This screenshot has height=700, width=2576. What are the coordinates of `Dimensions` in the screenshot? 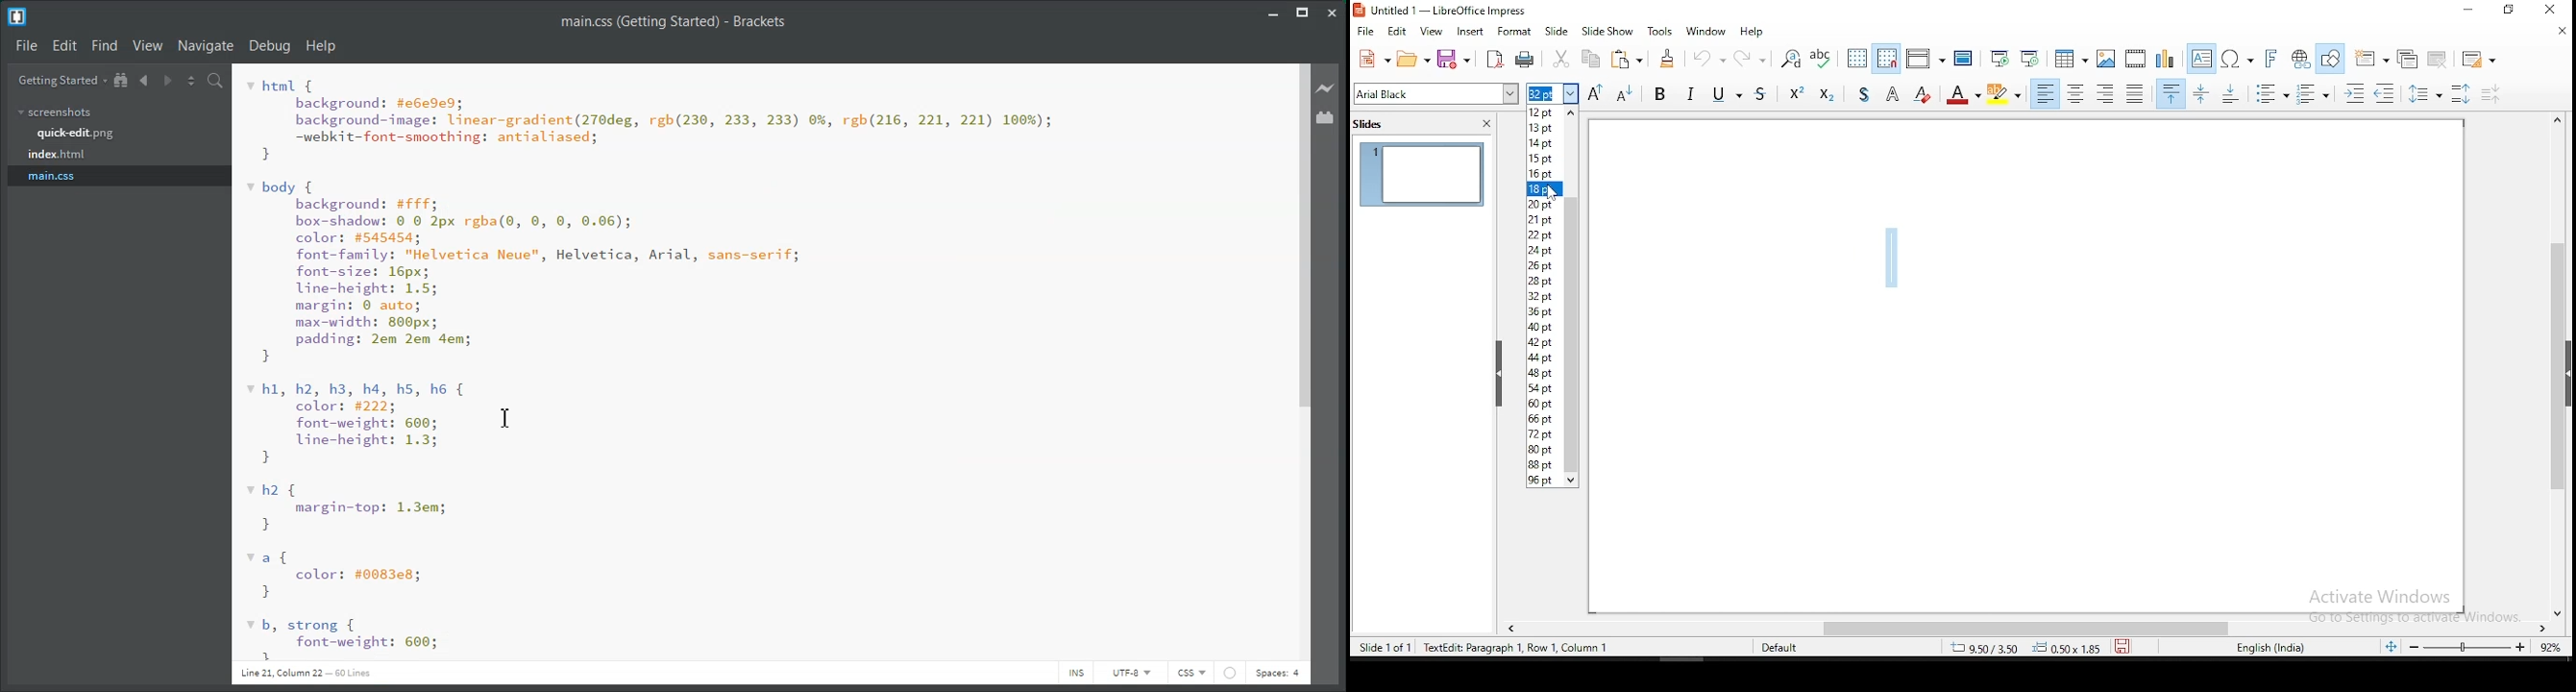 It's located at (2025, 647).